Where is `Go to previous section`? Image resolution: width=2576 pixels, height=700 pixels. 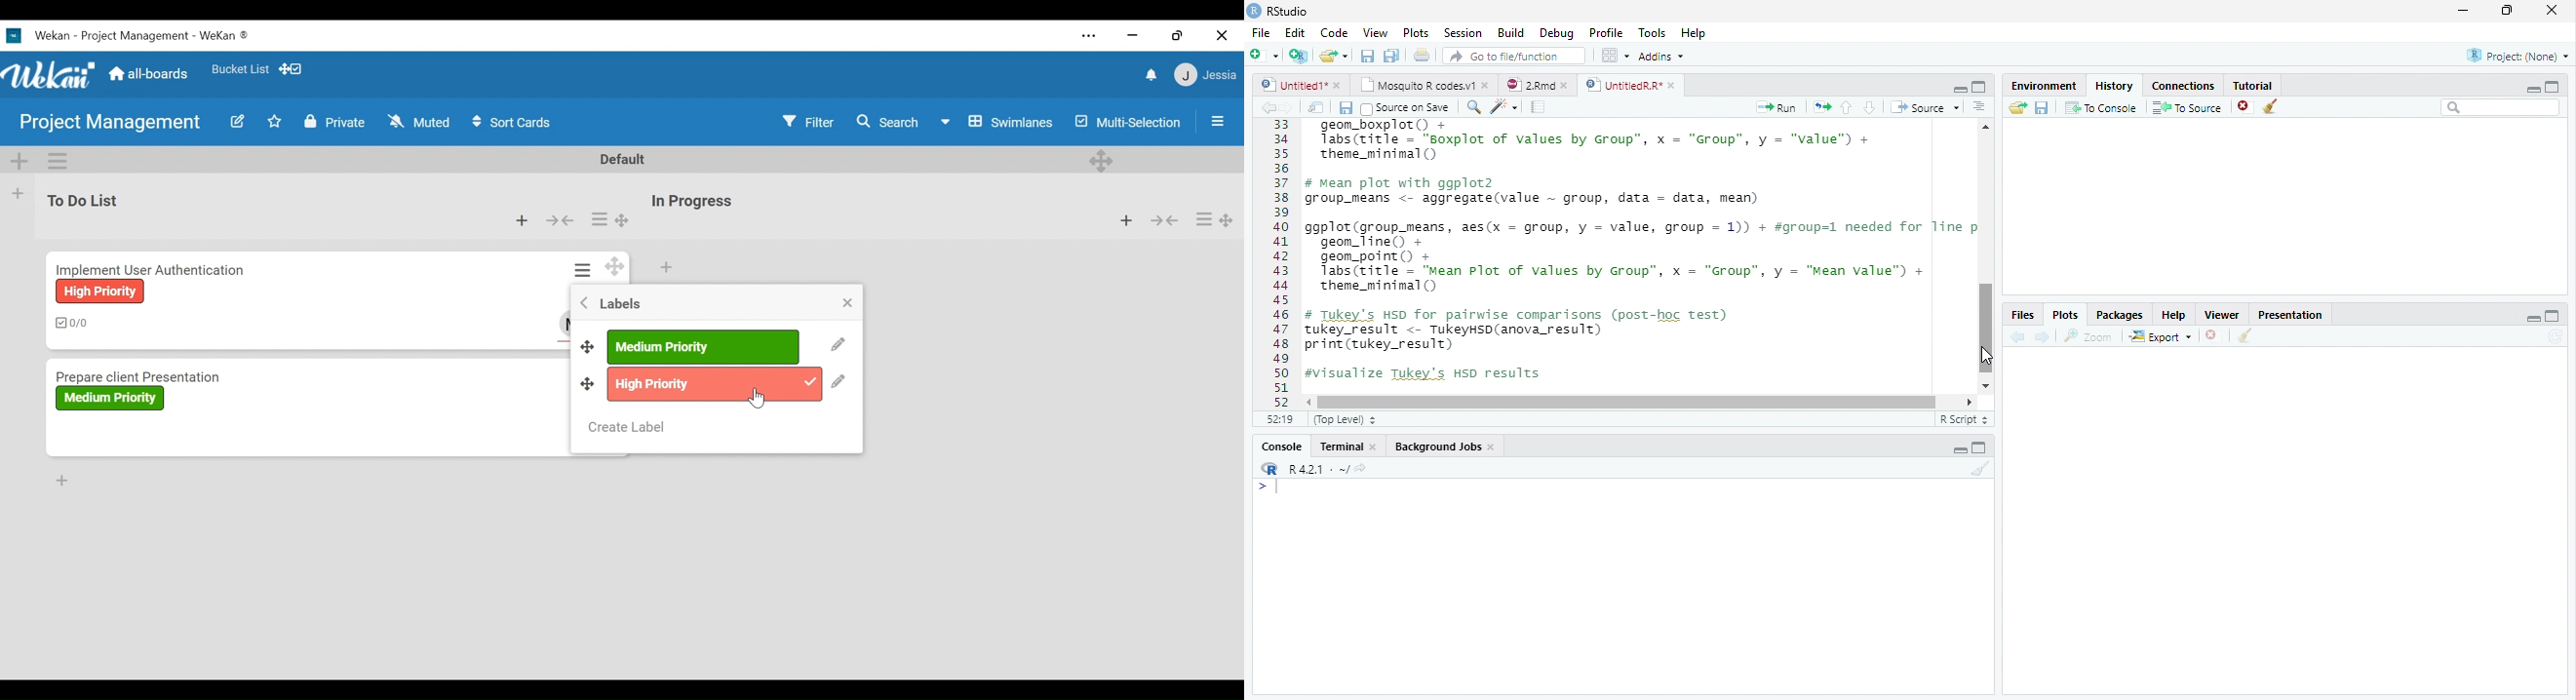 Go to previous section is located at coordinates (1846, 106).